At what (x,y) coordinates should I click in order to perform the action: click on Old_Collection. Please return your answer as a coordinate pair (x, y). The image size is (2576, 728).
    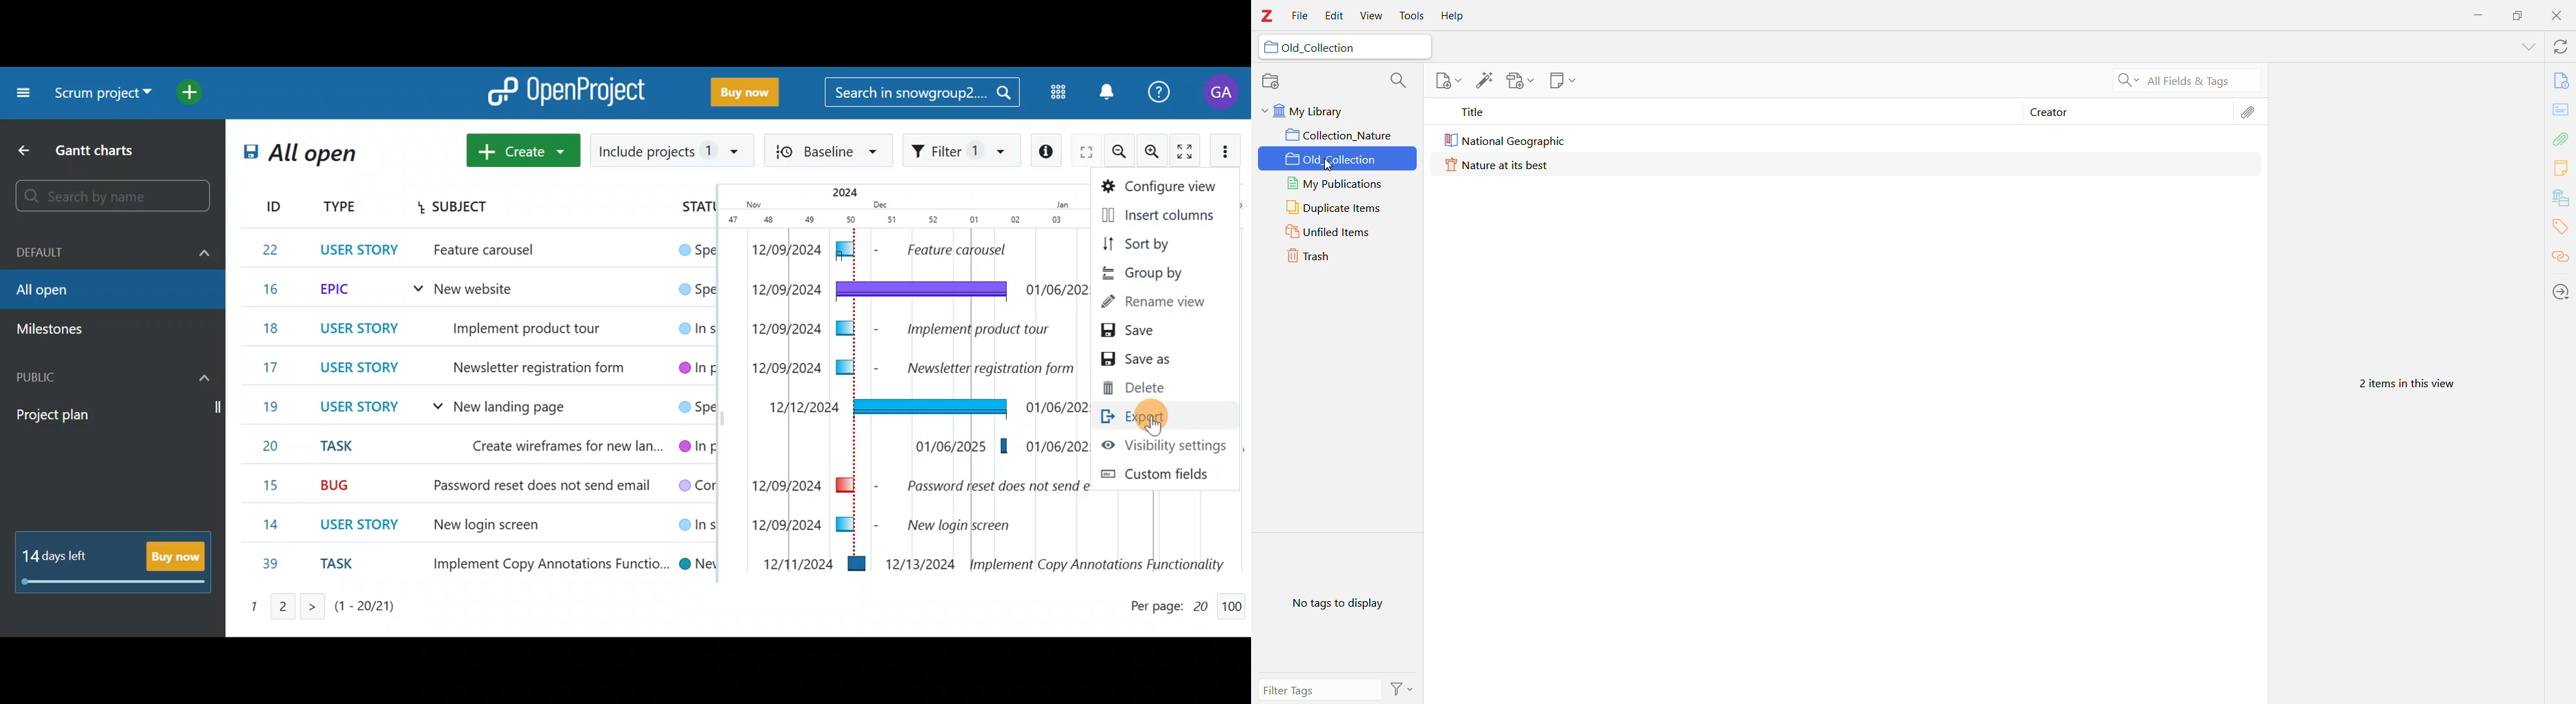
    Looking at the image, I should click on (1329, 48).